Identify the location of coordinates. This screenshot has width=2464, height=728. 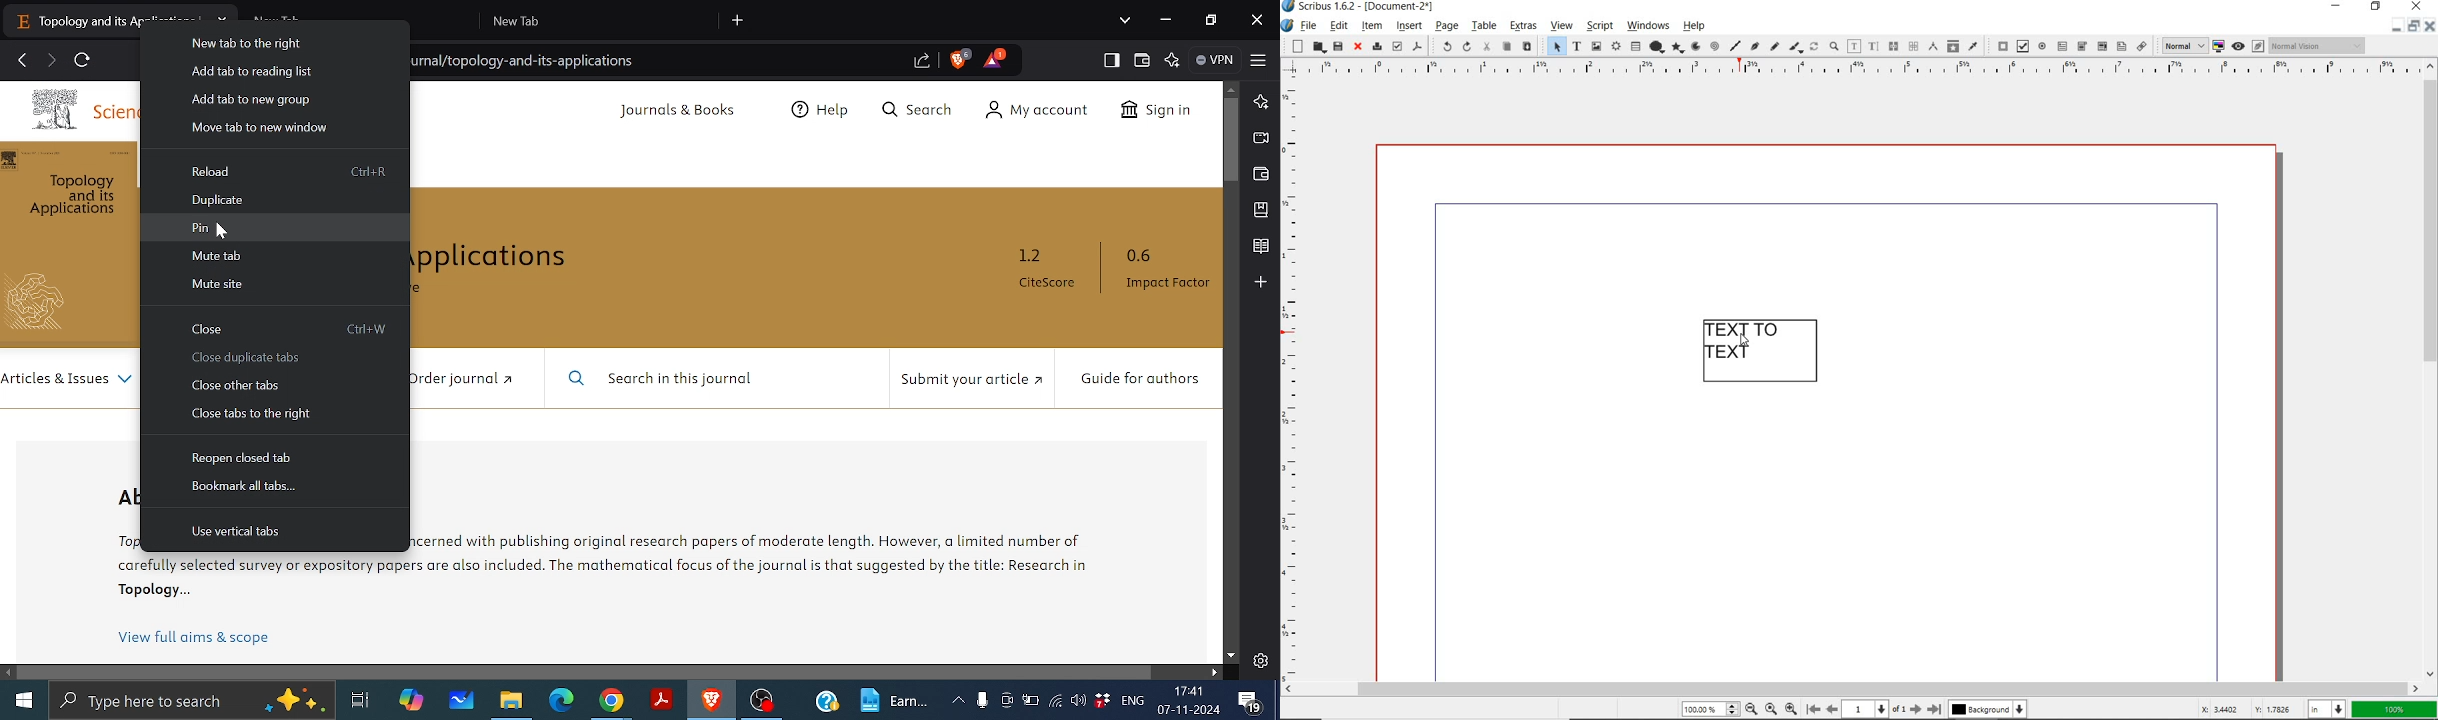
(2238, 709).